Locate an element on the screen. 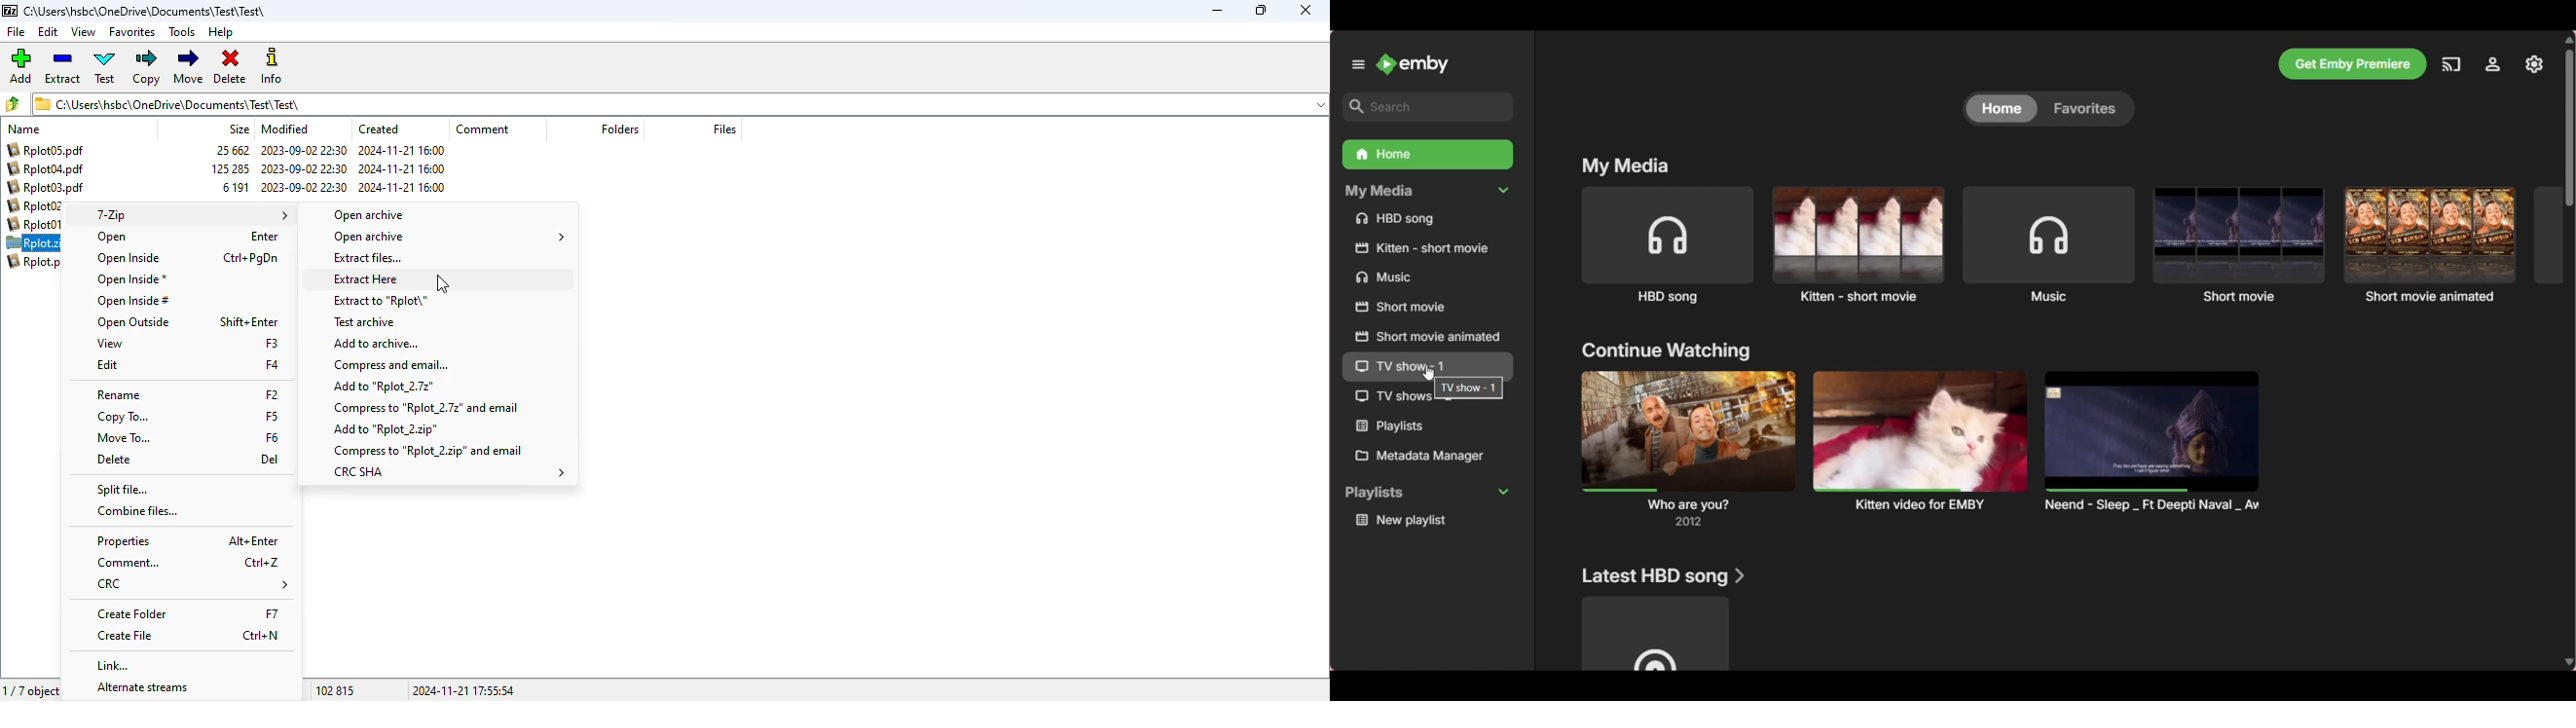  Ctrl+PgDn is located at coordinates (251, 258).